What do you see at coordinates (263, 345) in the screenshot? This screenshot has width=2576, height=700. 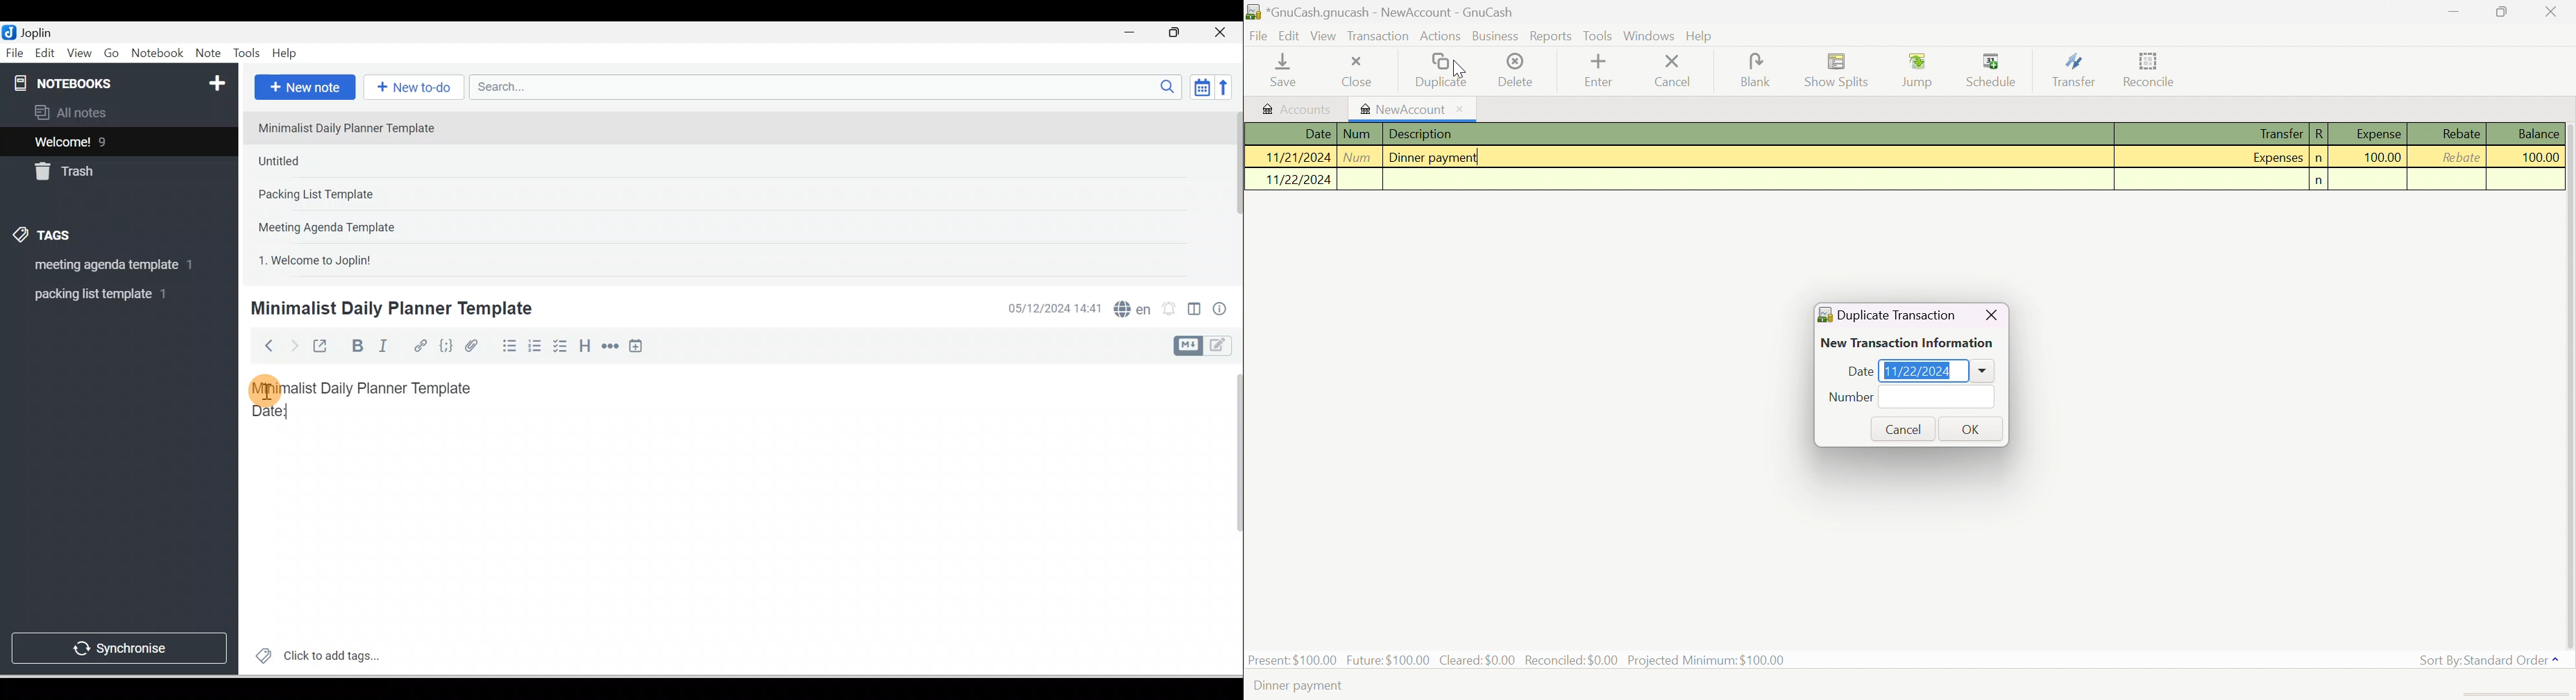 I see `Back` at bounding box center [263, 345].